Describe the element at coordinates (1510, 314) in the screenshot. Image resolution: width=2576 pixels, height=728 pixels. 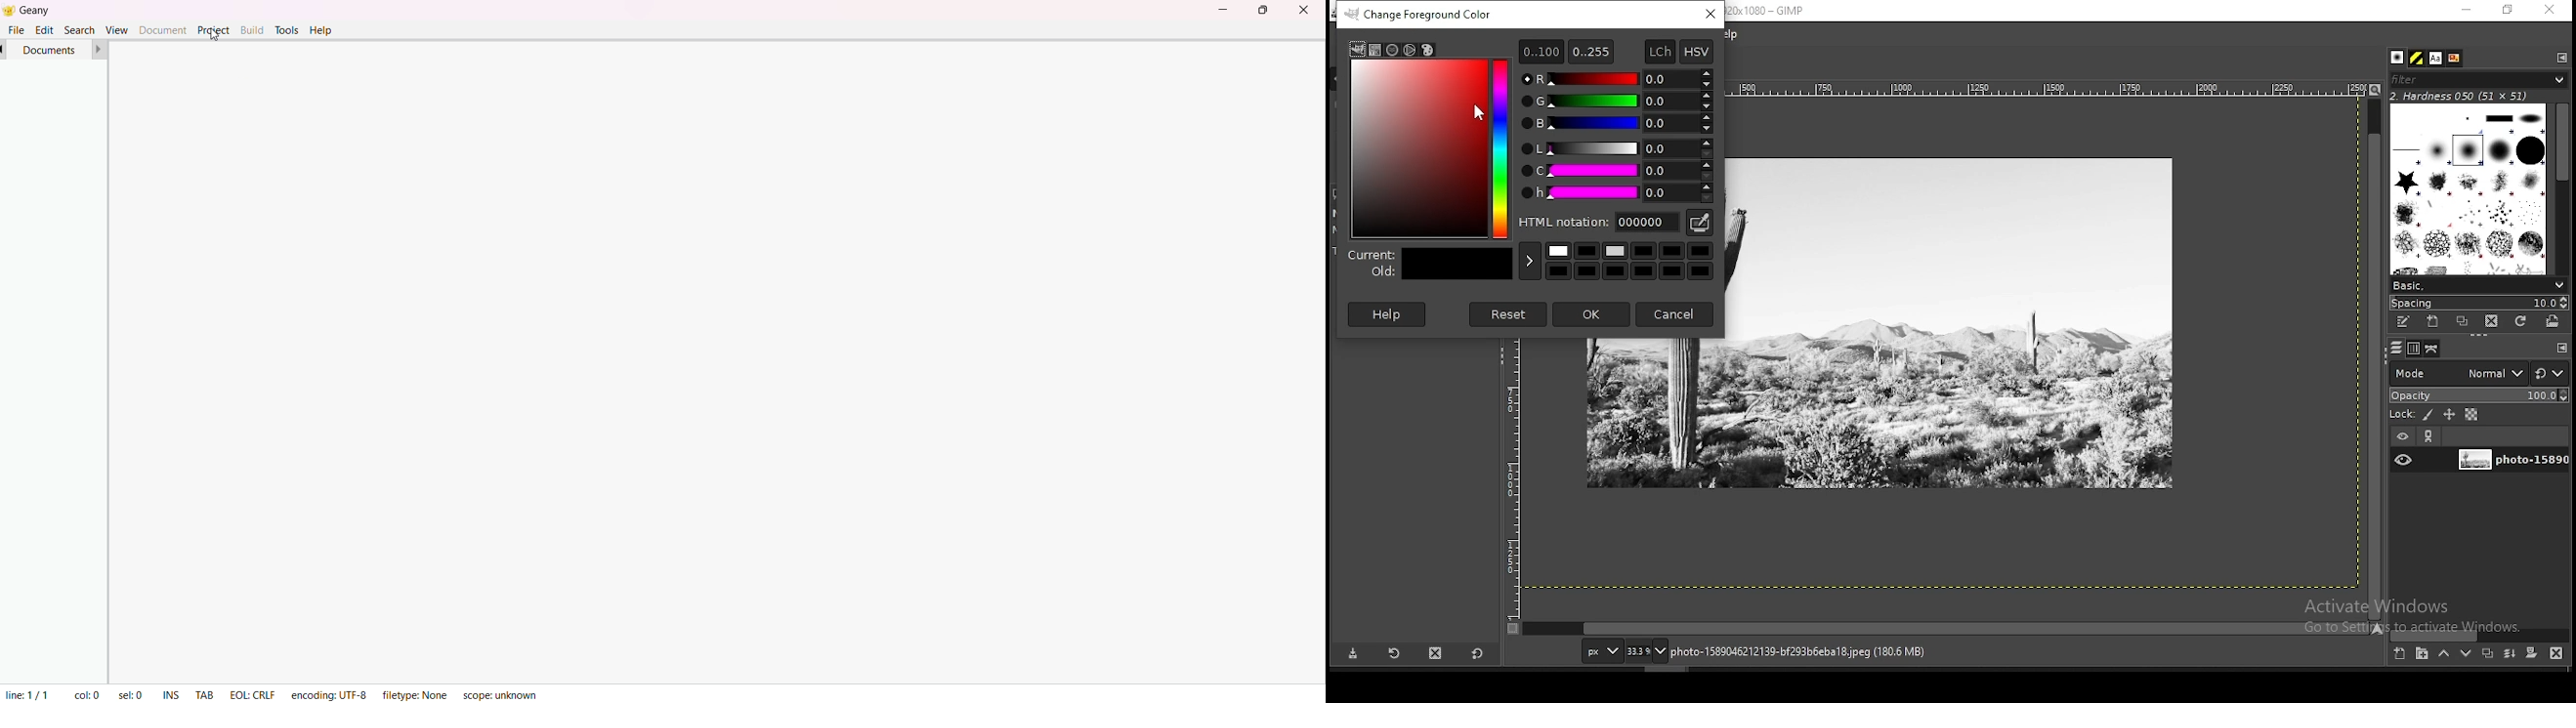
I see `reset` at that location.